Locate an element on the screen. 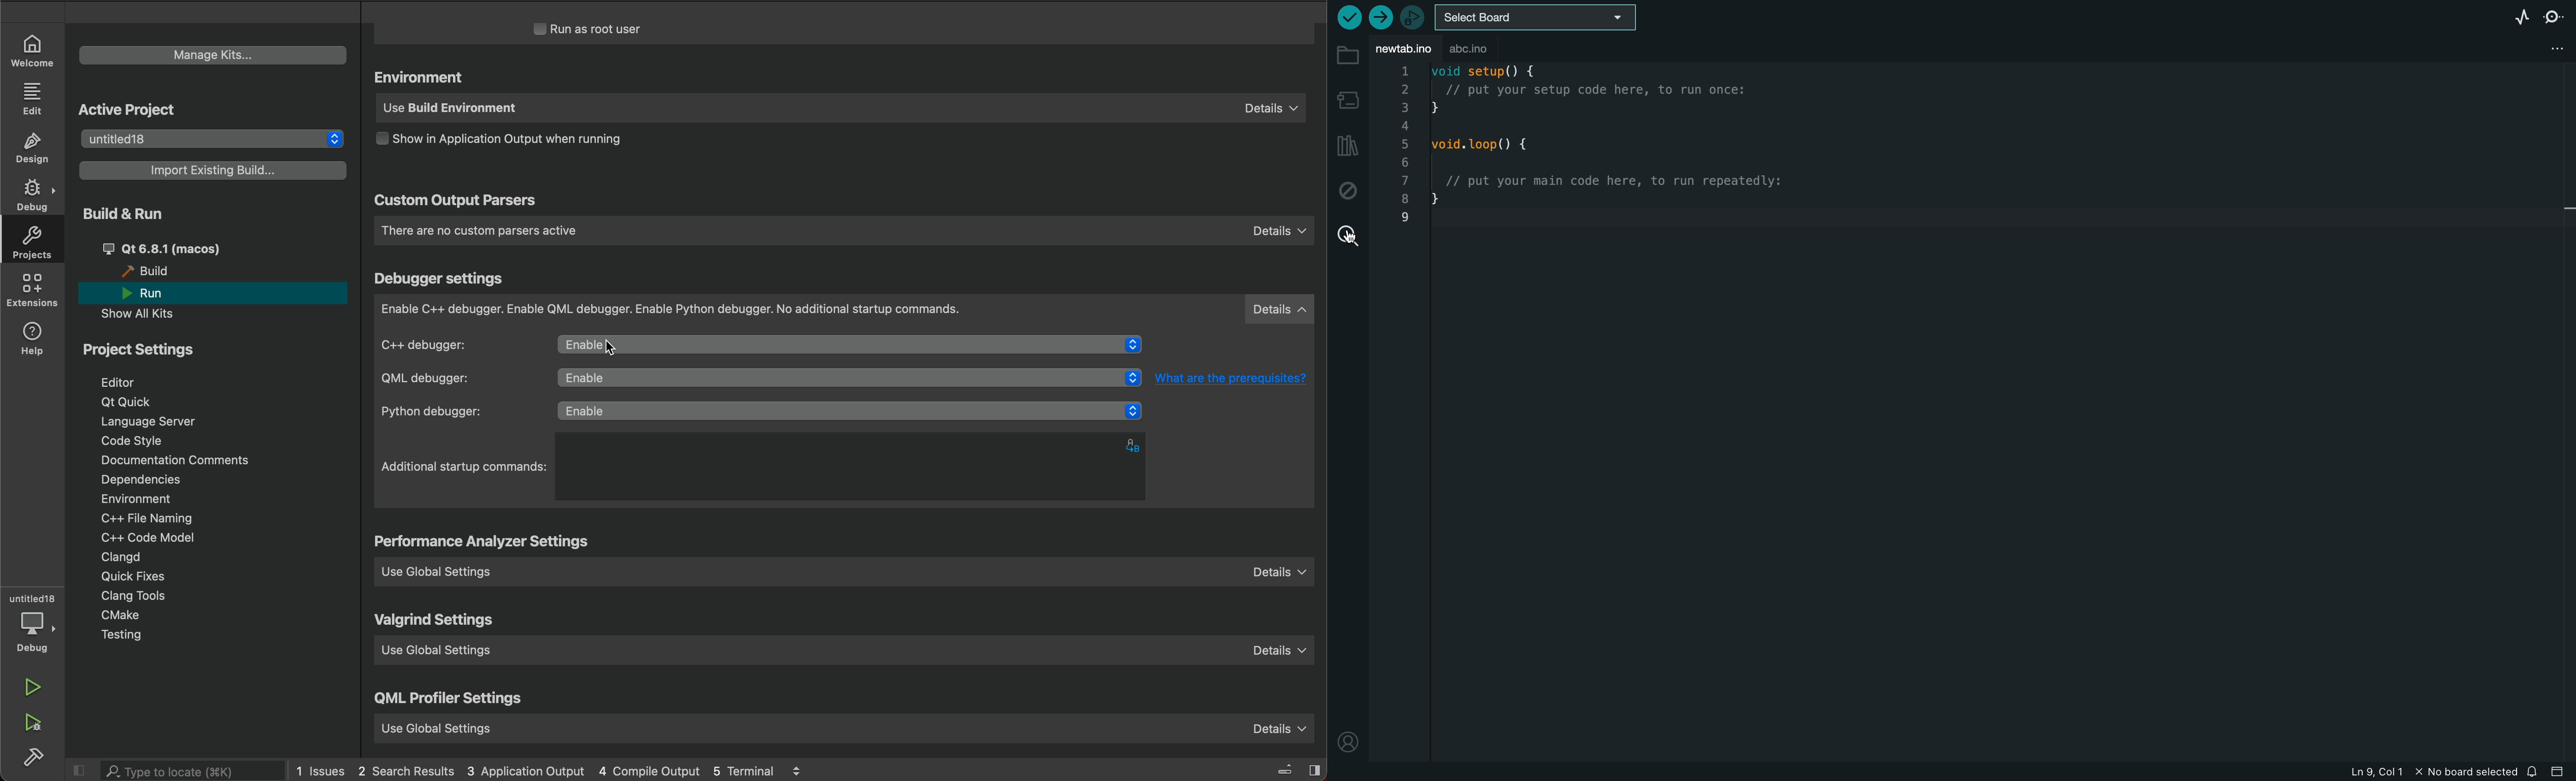 The width and height of the screenshot is (2576, 784). qml  is located at coordinates (450, 701).